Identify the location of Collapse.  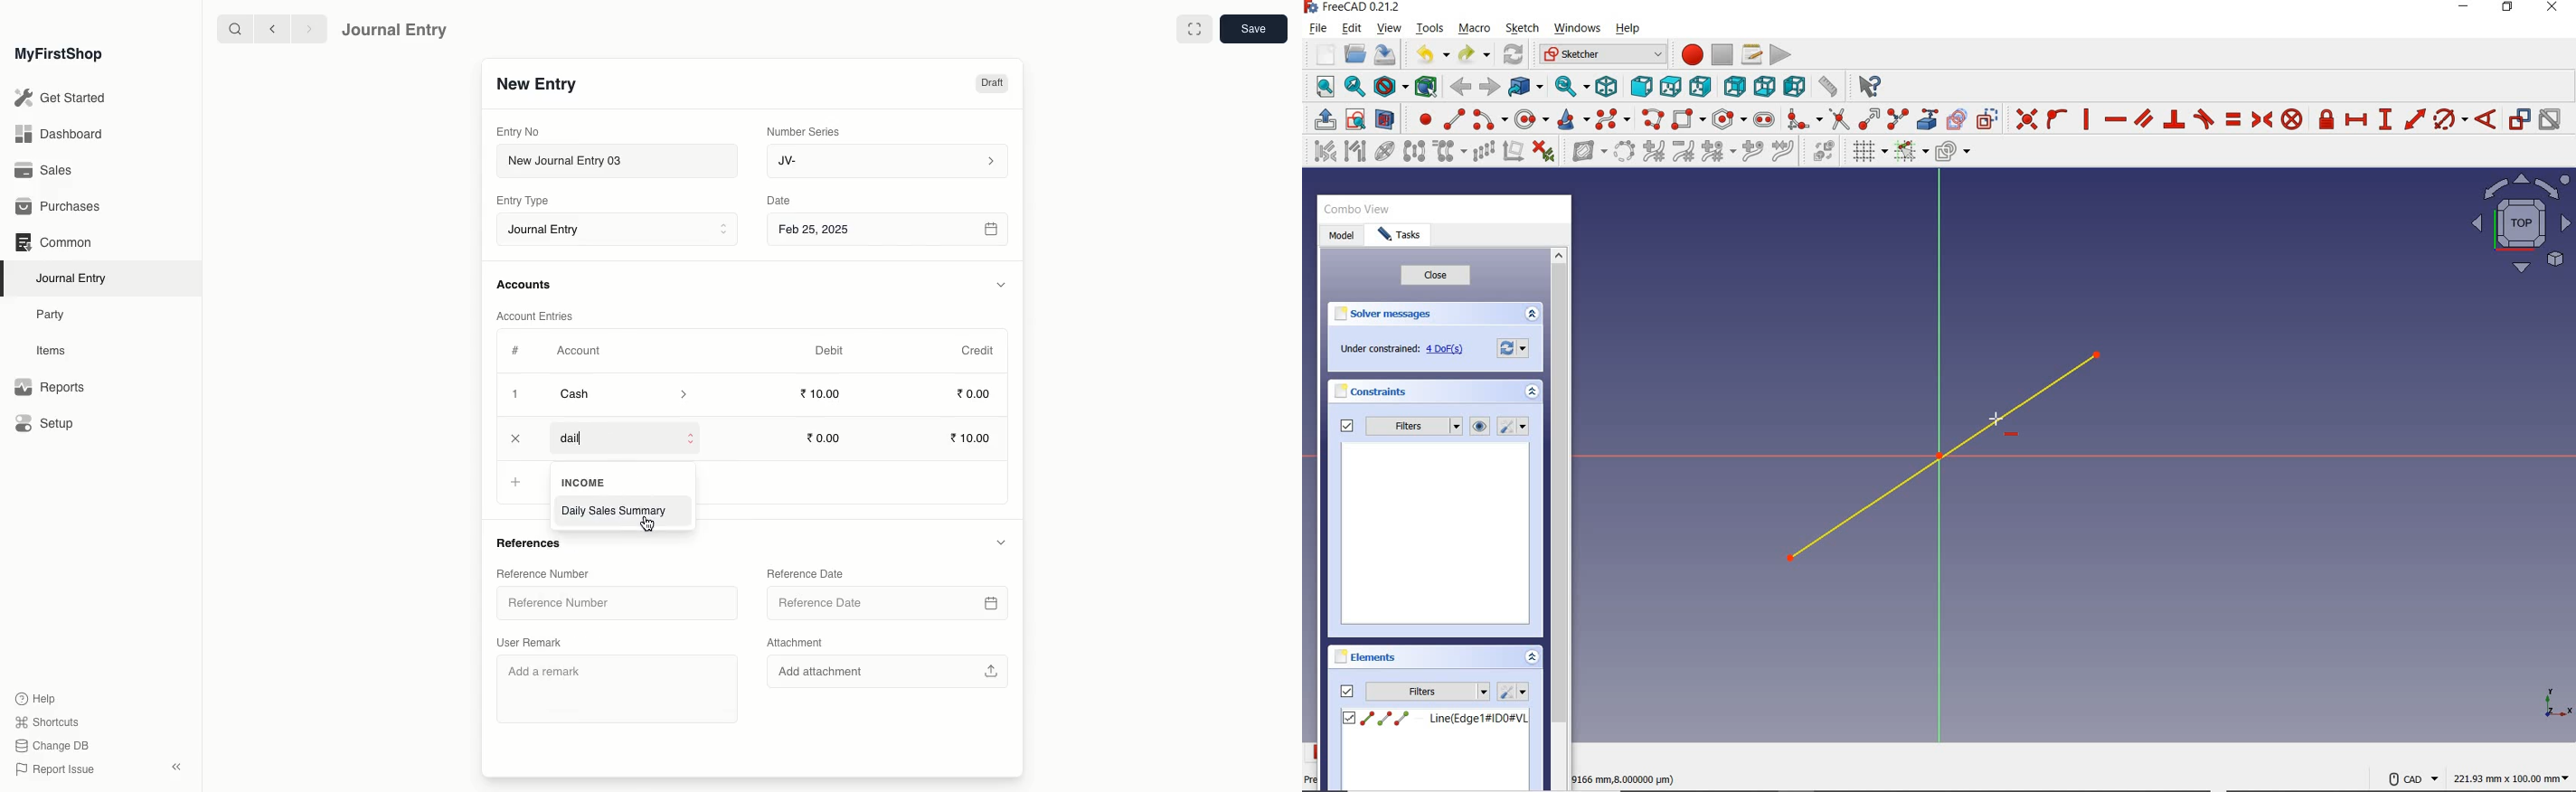
(176, 767).